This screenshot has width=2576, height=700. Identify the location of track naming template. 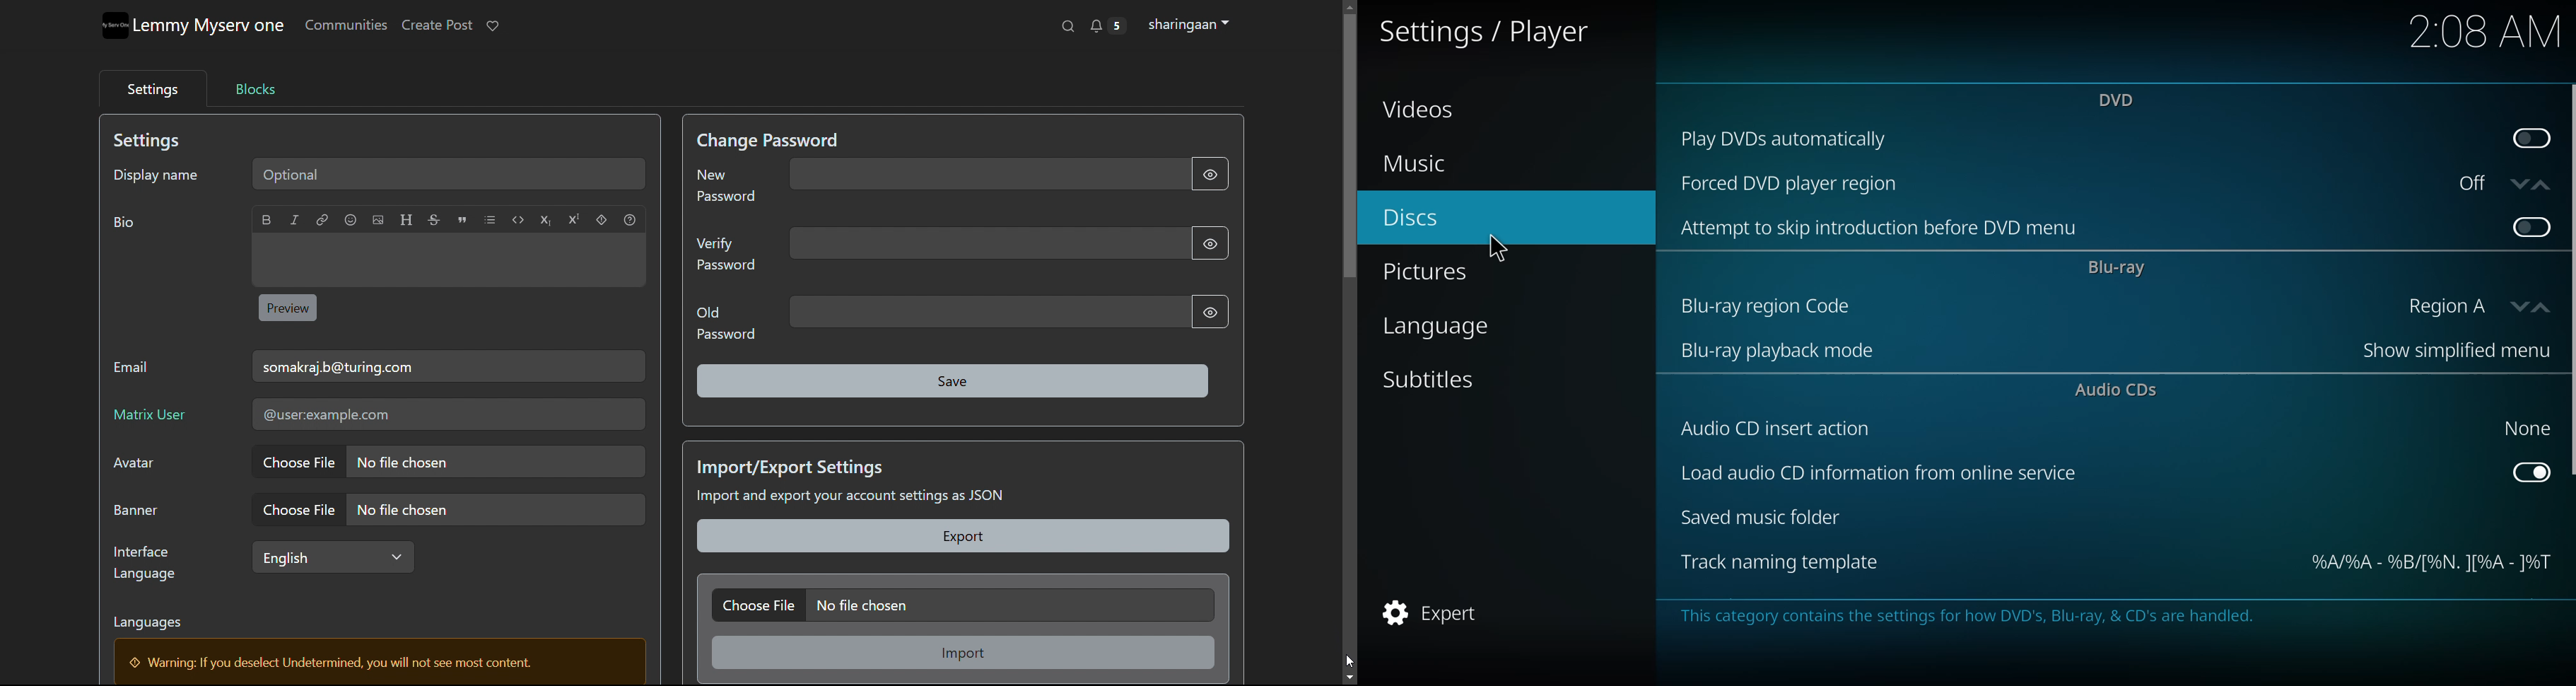
(1780, 563).